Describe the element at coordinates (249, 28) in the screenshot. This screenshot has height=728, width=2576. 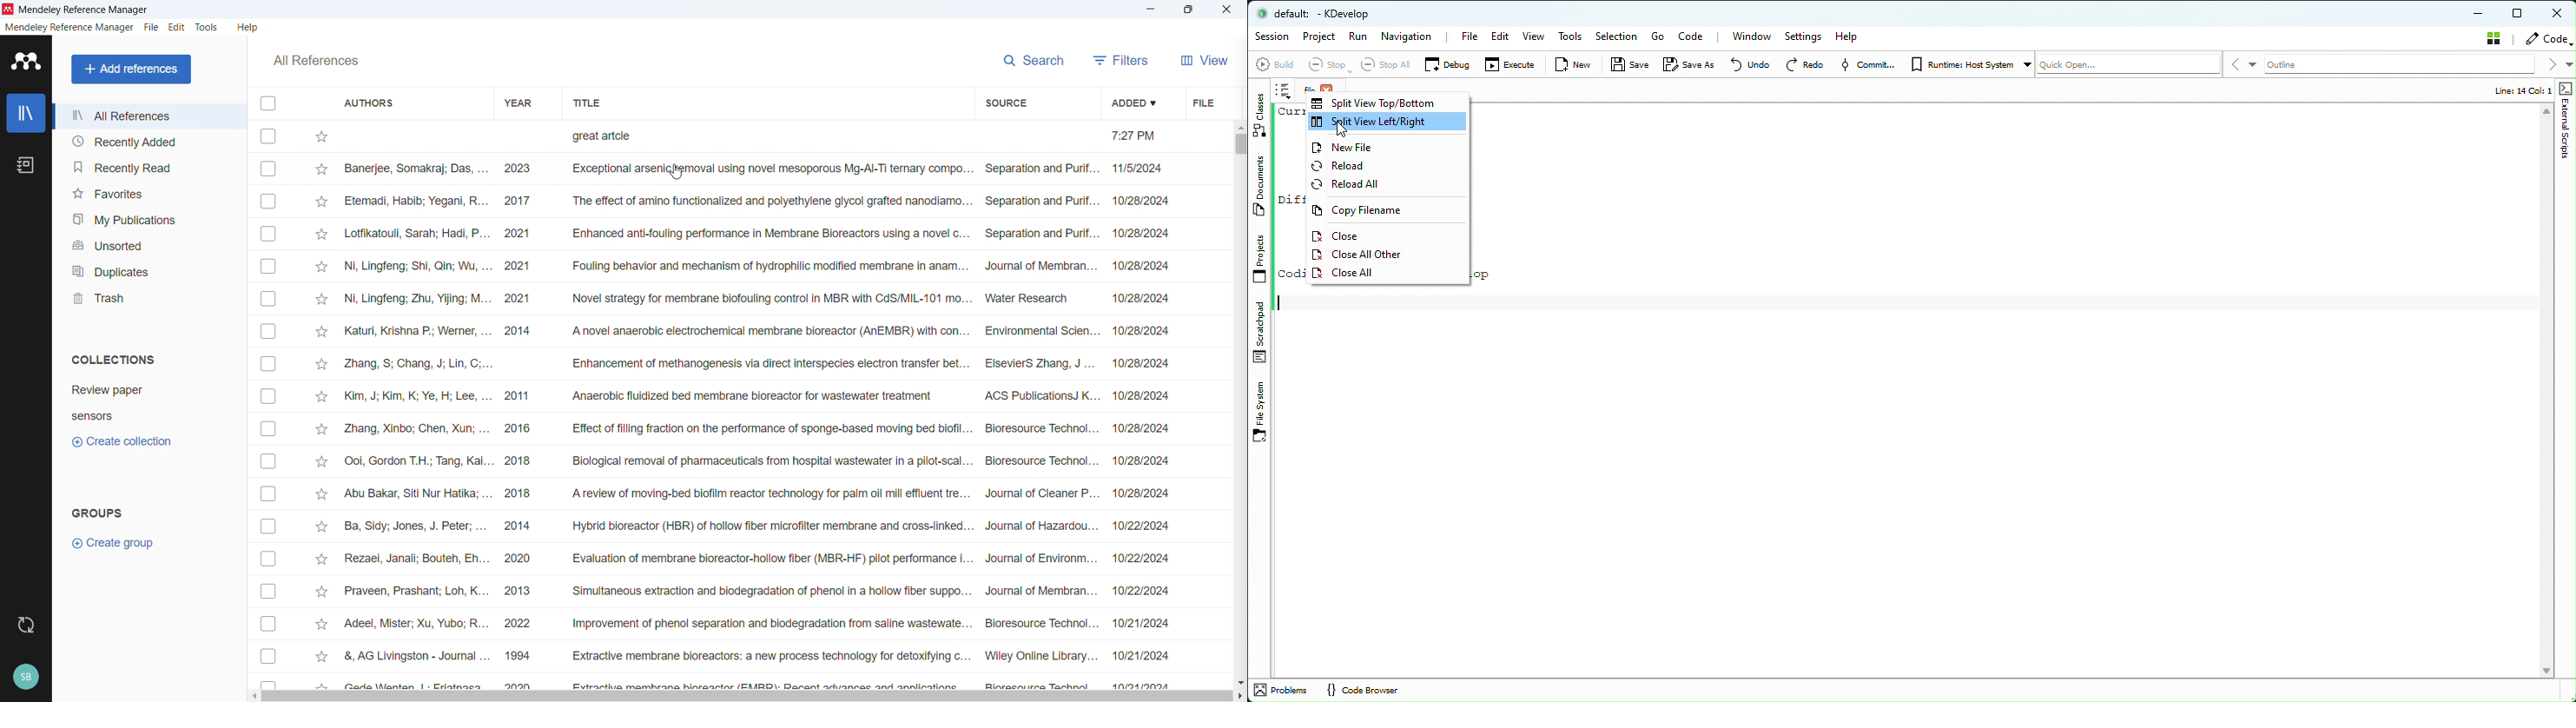
I see `help` at that location.